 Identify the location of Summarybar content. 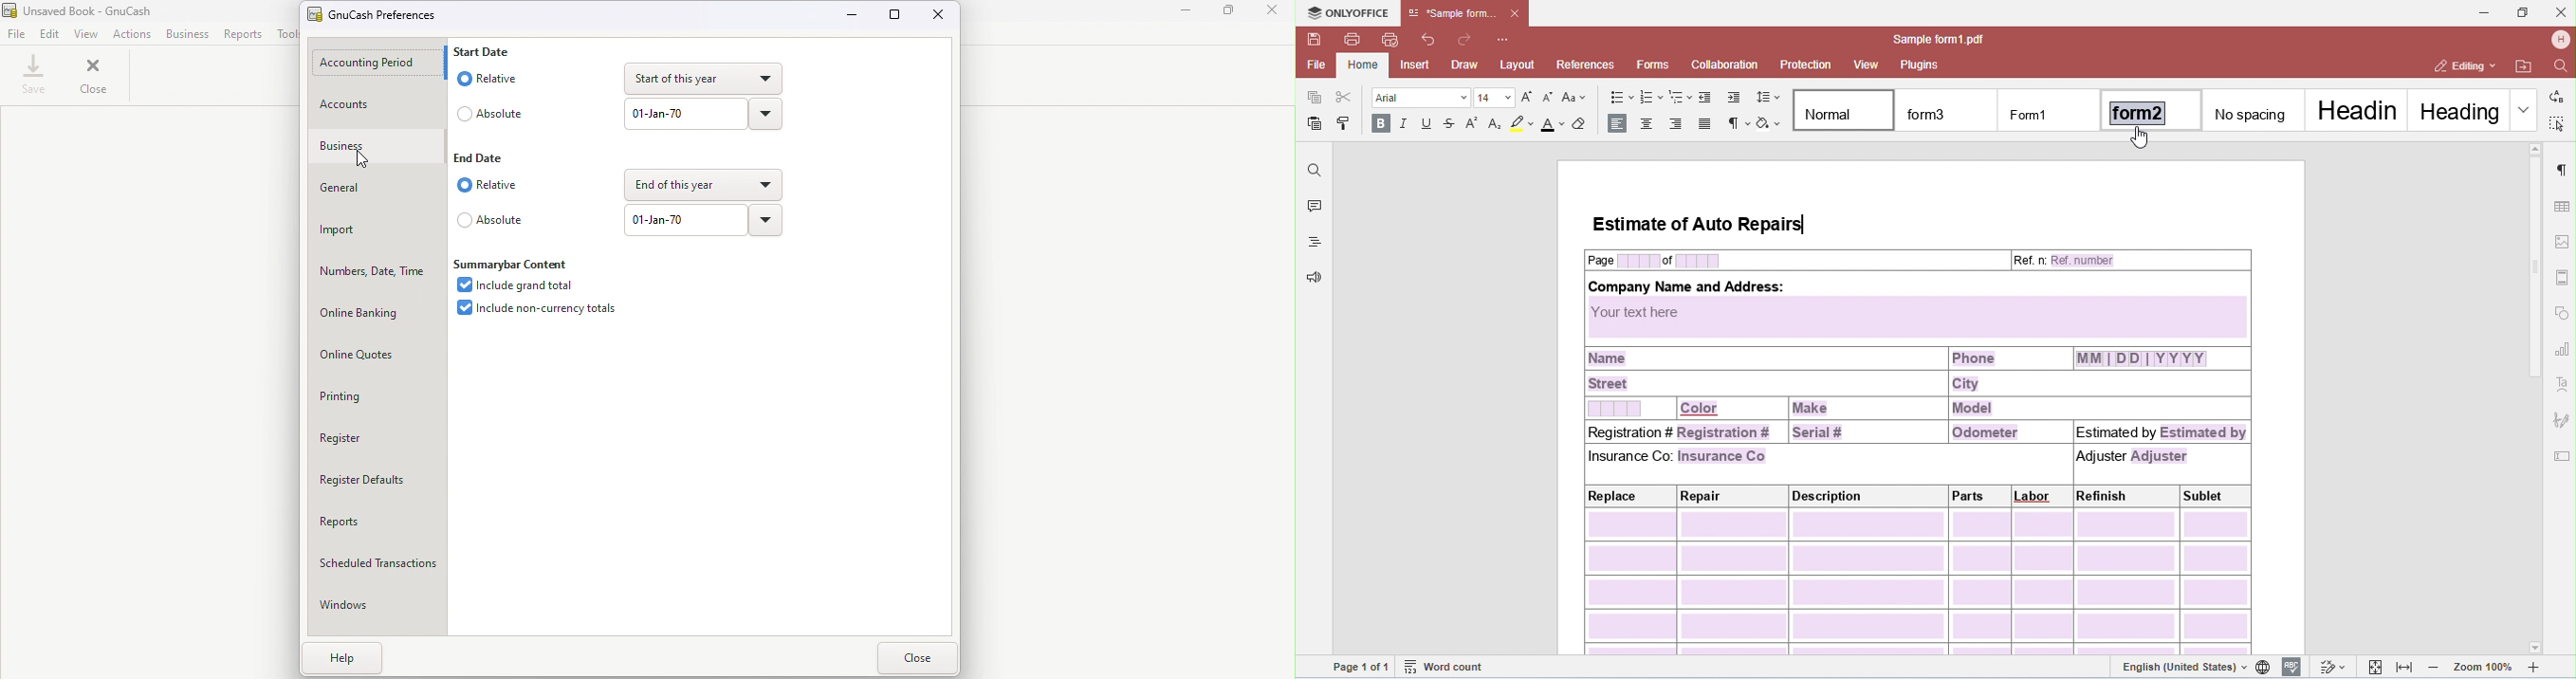
(513, 263).